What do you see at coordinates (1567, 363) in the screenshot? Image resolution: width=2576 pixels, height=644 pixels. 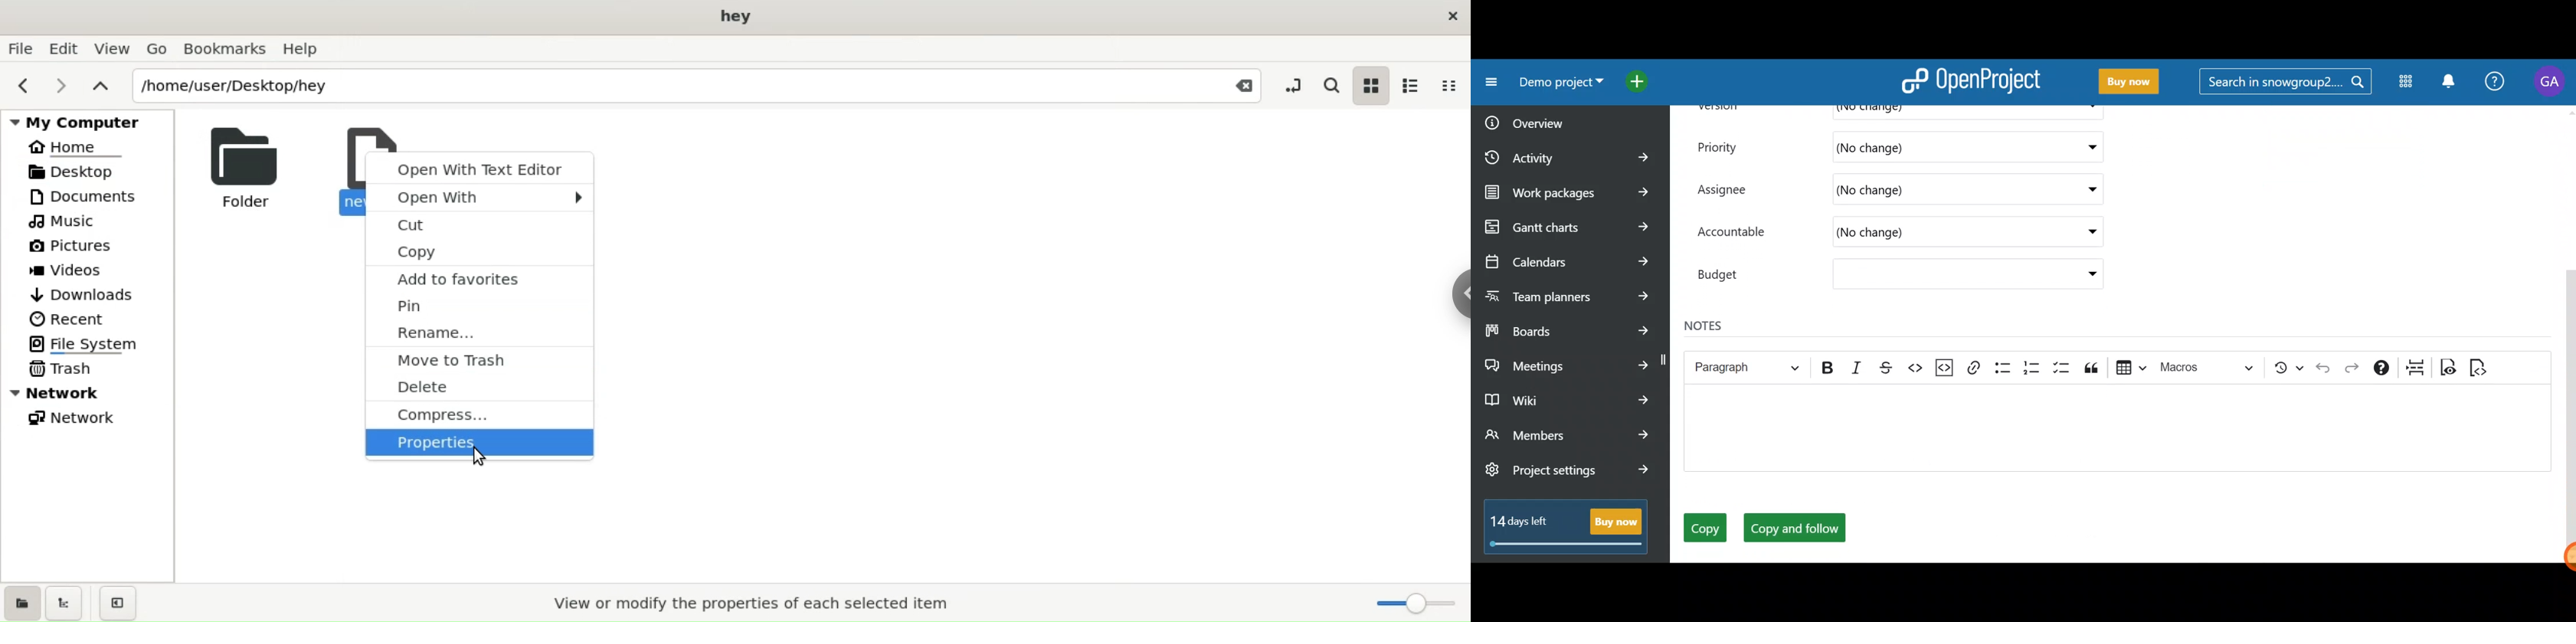 I see `Meetings` at bounding box center [1567, 363].